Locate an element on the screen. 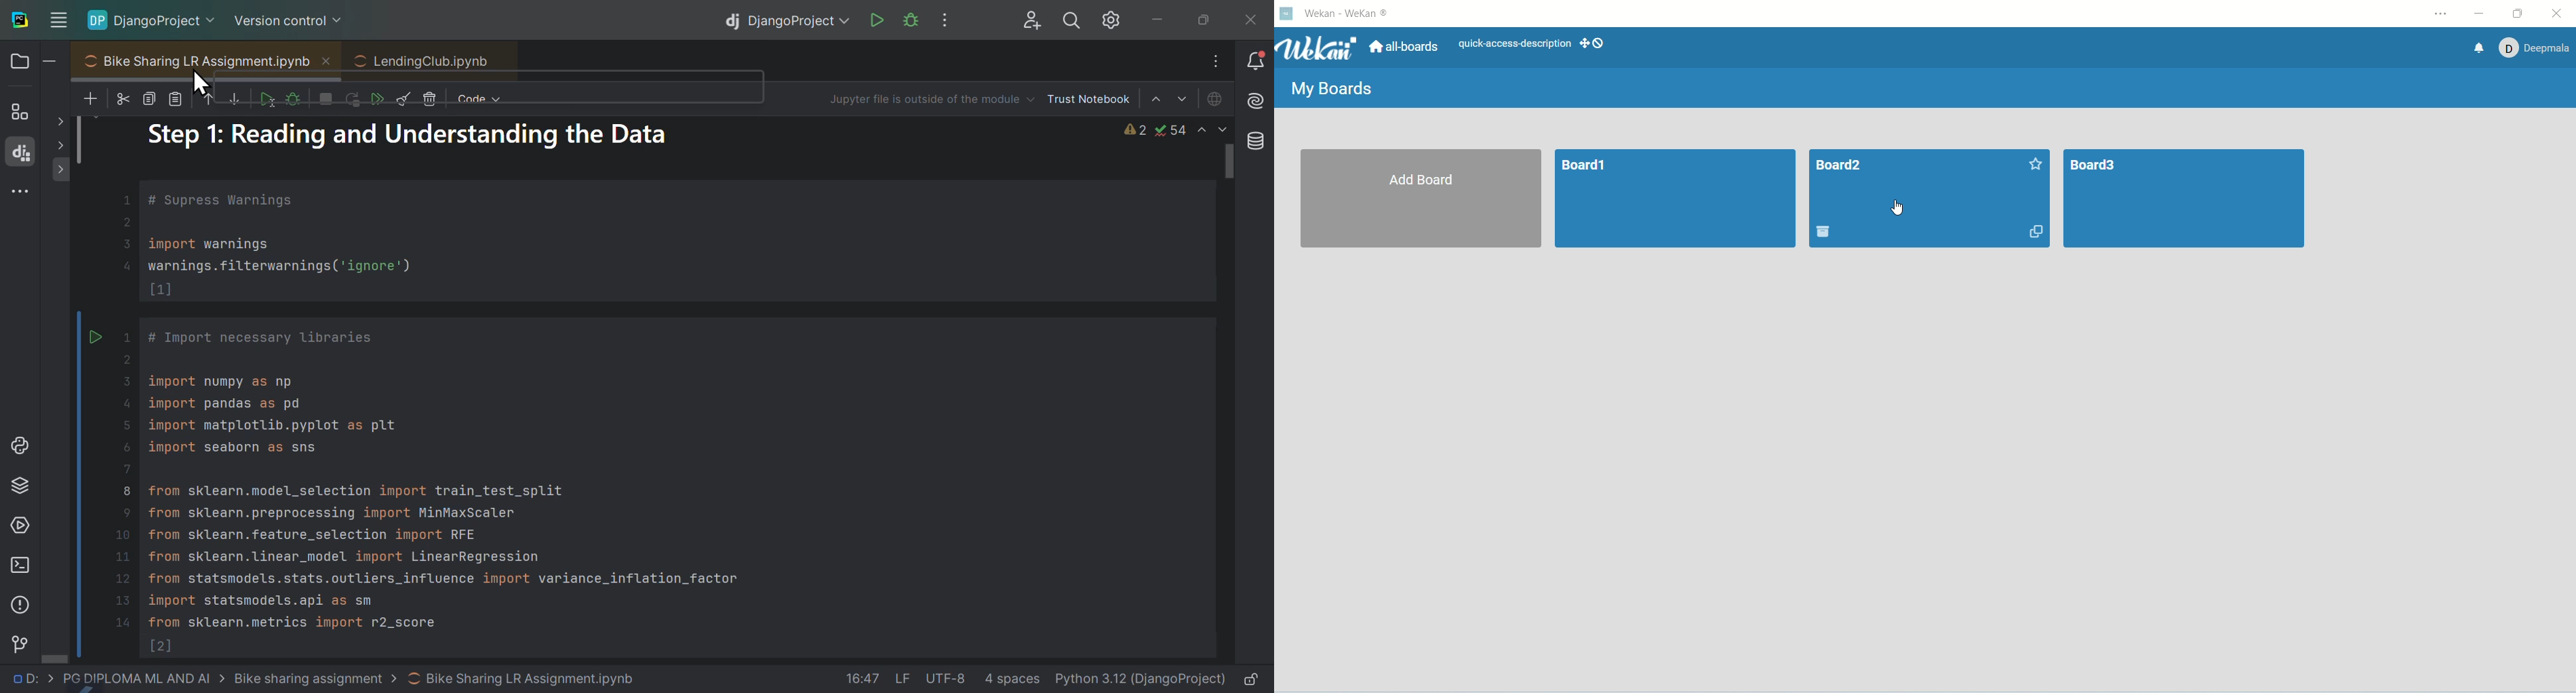 The width and height of the screenshot is (2576, 700). board1 is located at coordinates (1583, 165).